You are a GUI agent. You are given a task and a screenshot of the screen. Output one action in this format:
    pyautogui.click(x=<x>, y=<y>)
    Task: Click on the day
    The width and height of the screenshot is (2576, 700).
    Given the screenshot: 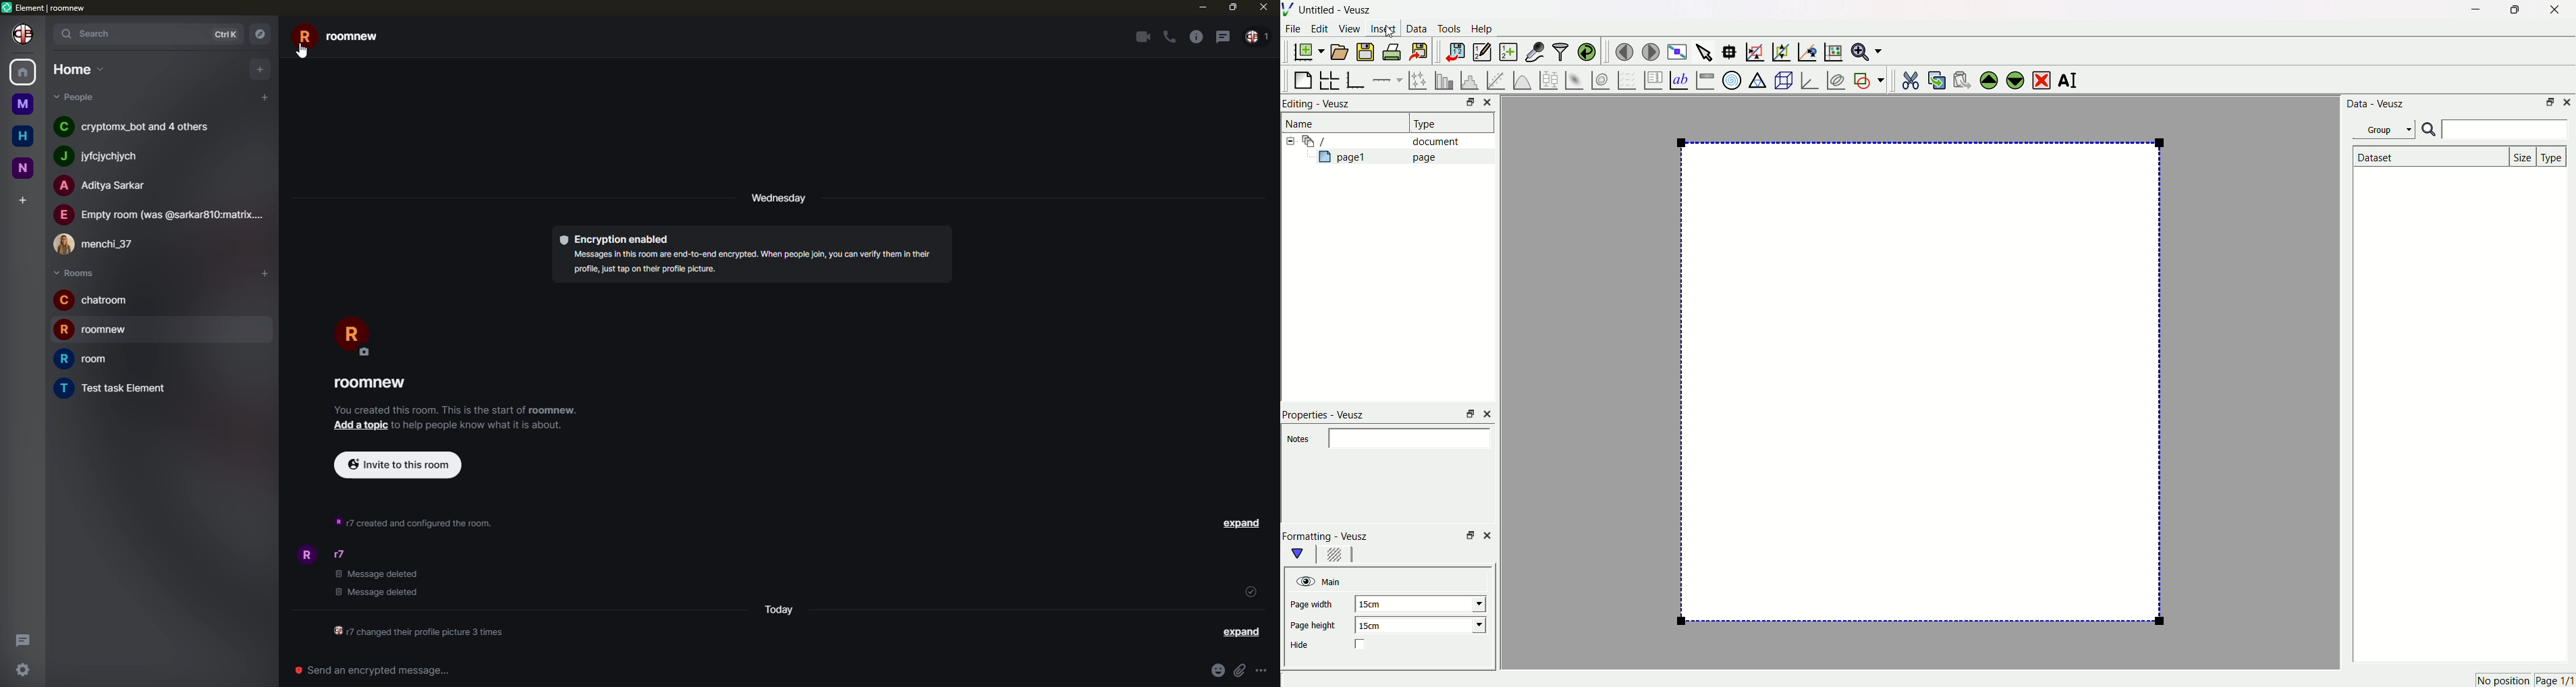 What is the action you would take?
    pyautogui.click(x=781, y=198)
    